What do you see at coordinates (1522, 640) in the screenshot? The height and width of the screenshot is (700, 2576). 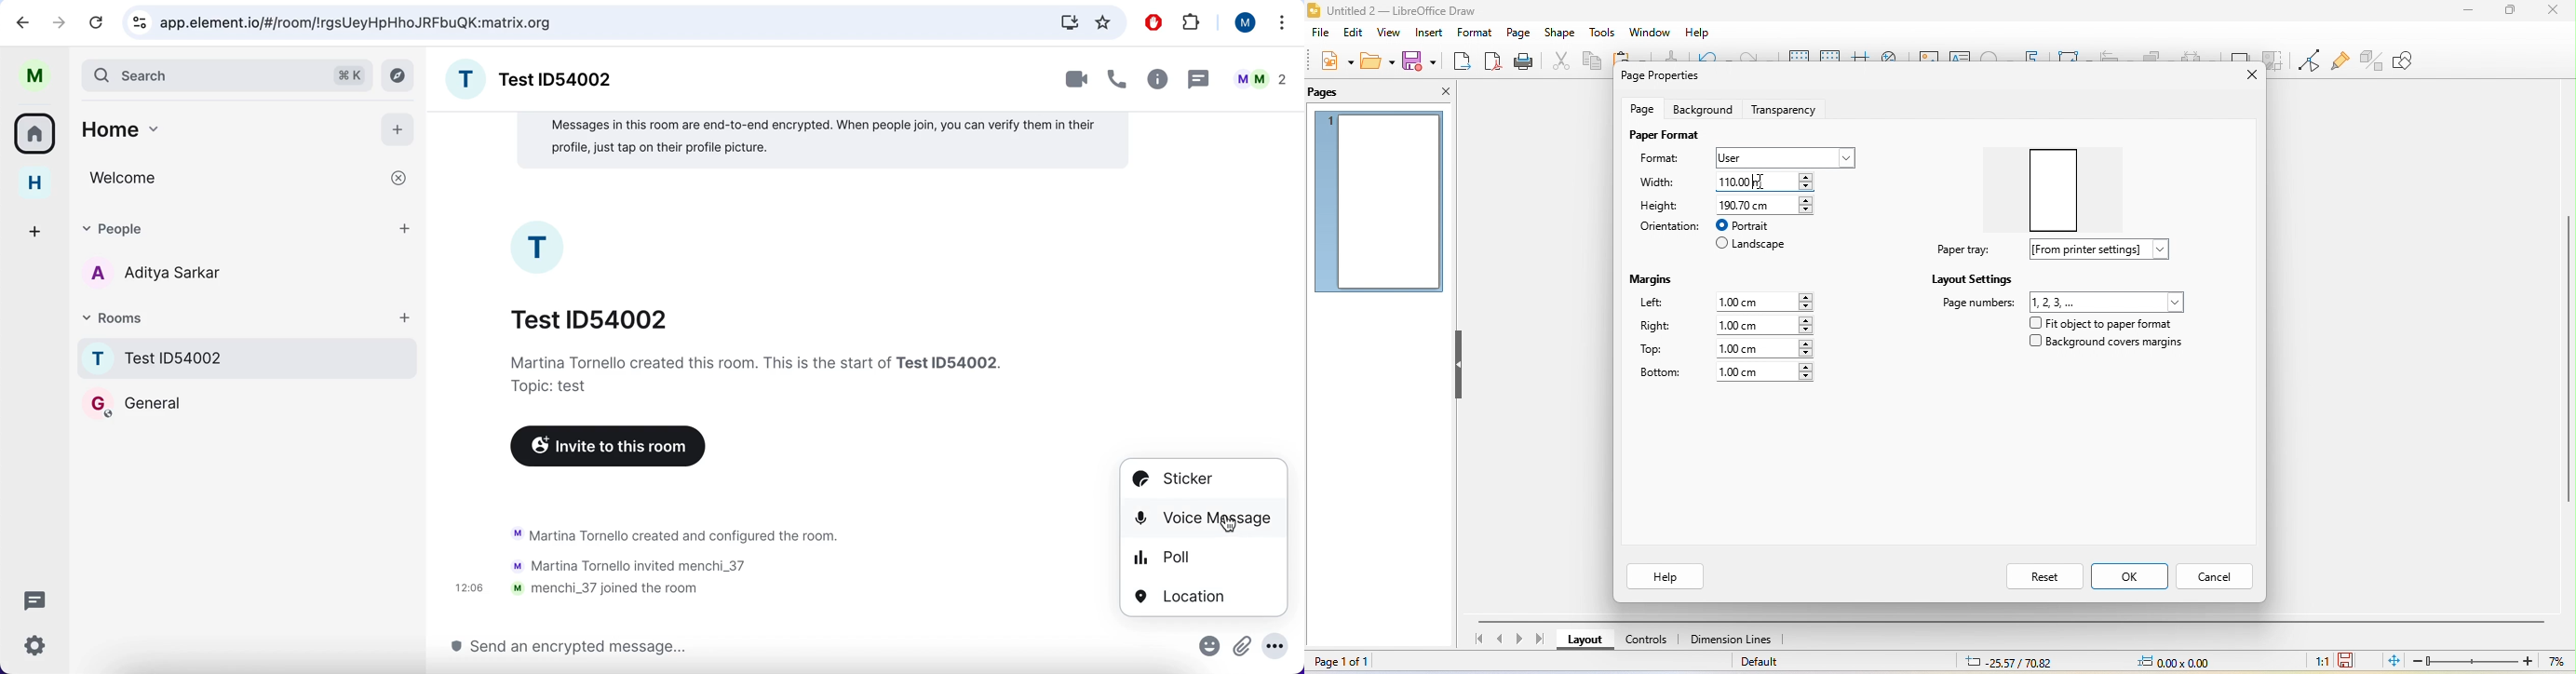 I see `next page` at bounding box center [1522, 640].